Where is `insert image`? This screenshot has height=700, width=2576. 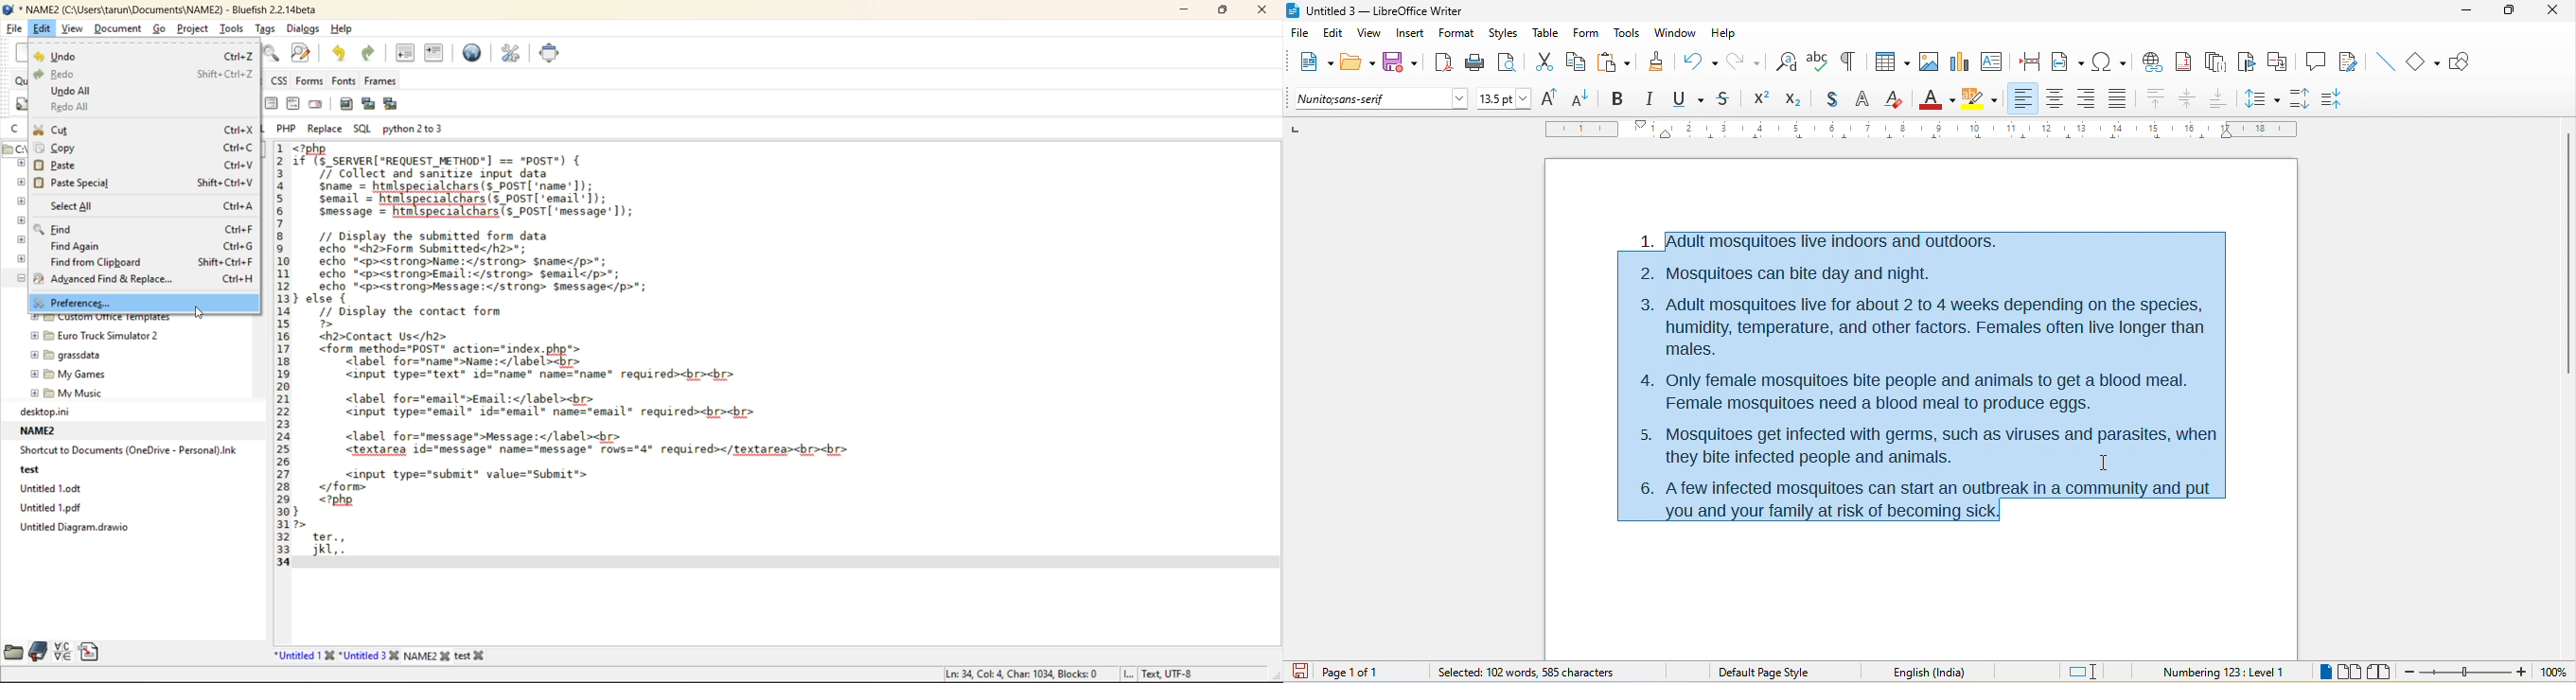
insert image is located at coordinates (348, 103).